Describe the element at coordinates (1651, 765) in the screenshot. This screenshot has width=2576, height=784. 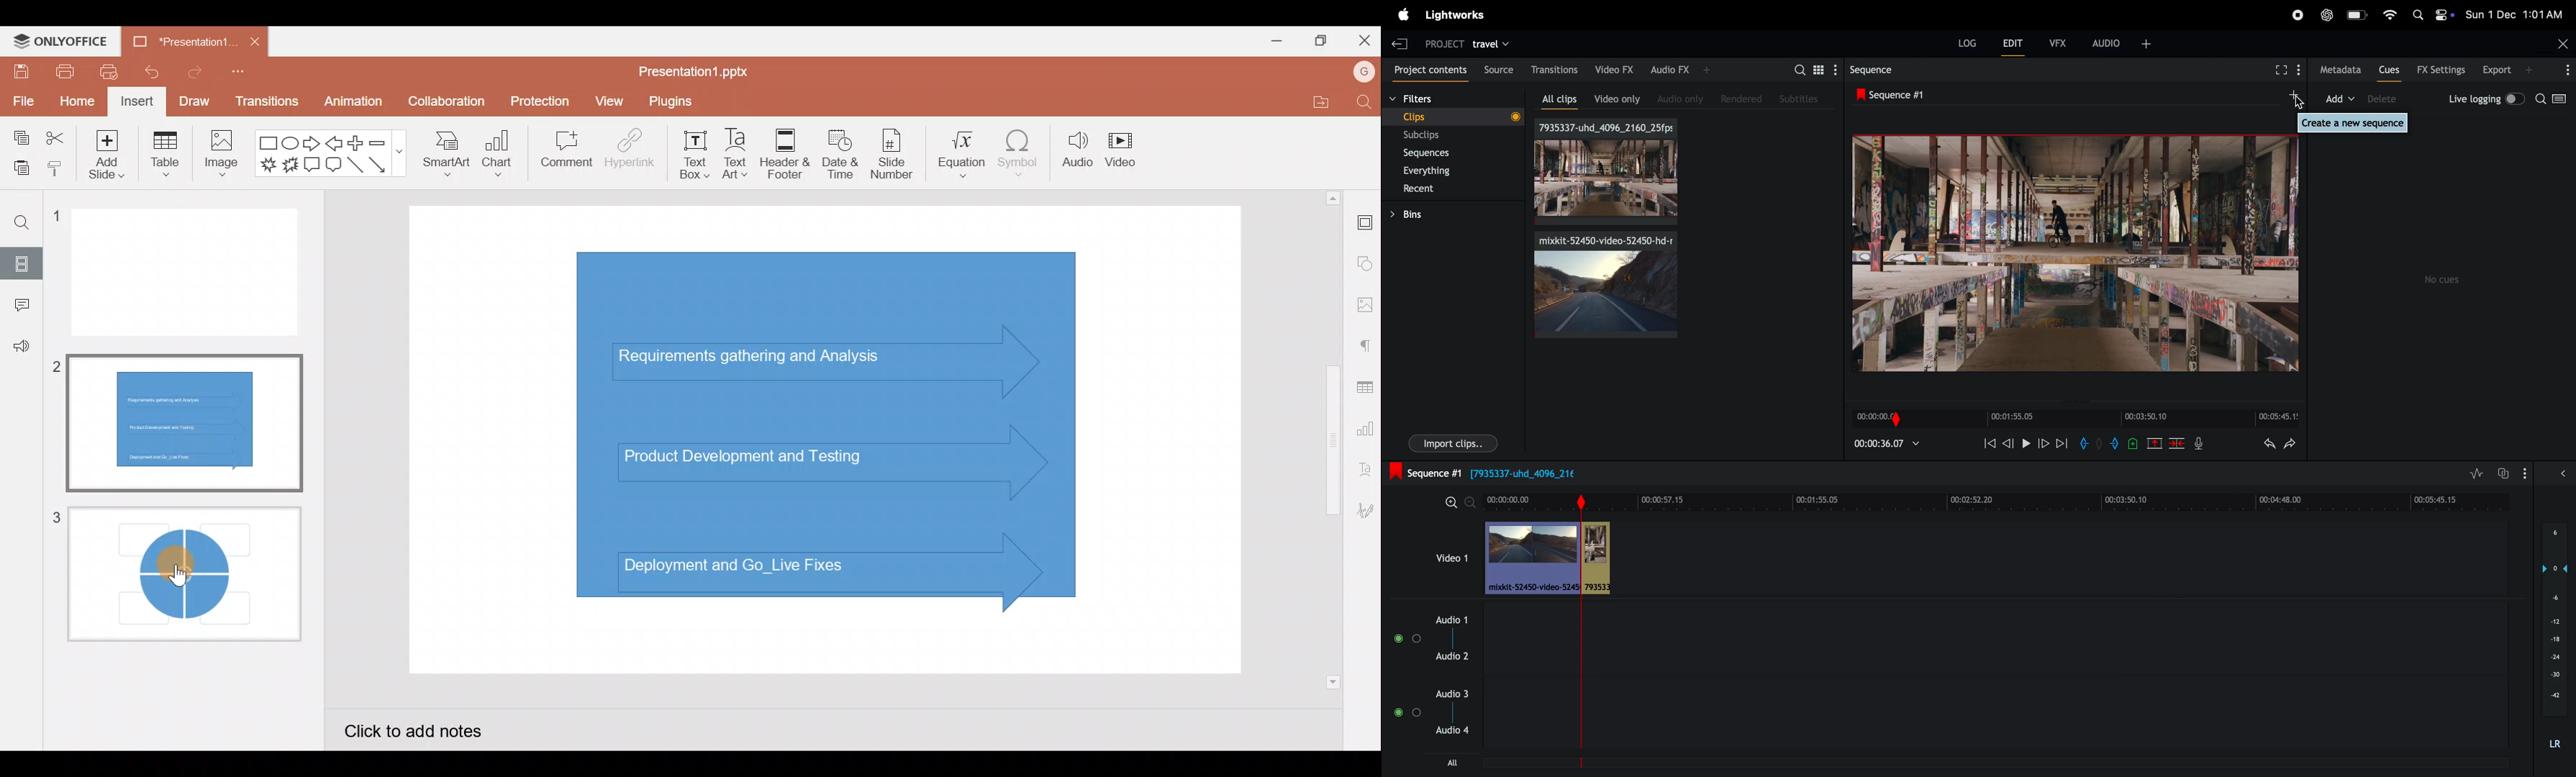
I see `Horizontal scroll bar` at that location.